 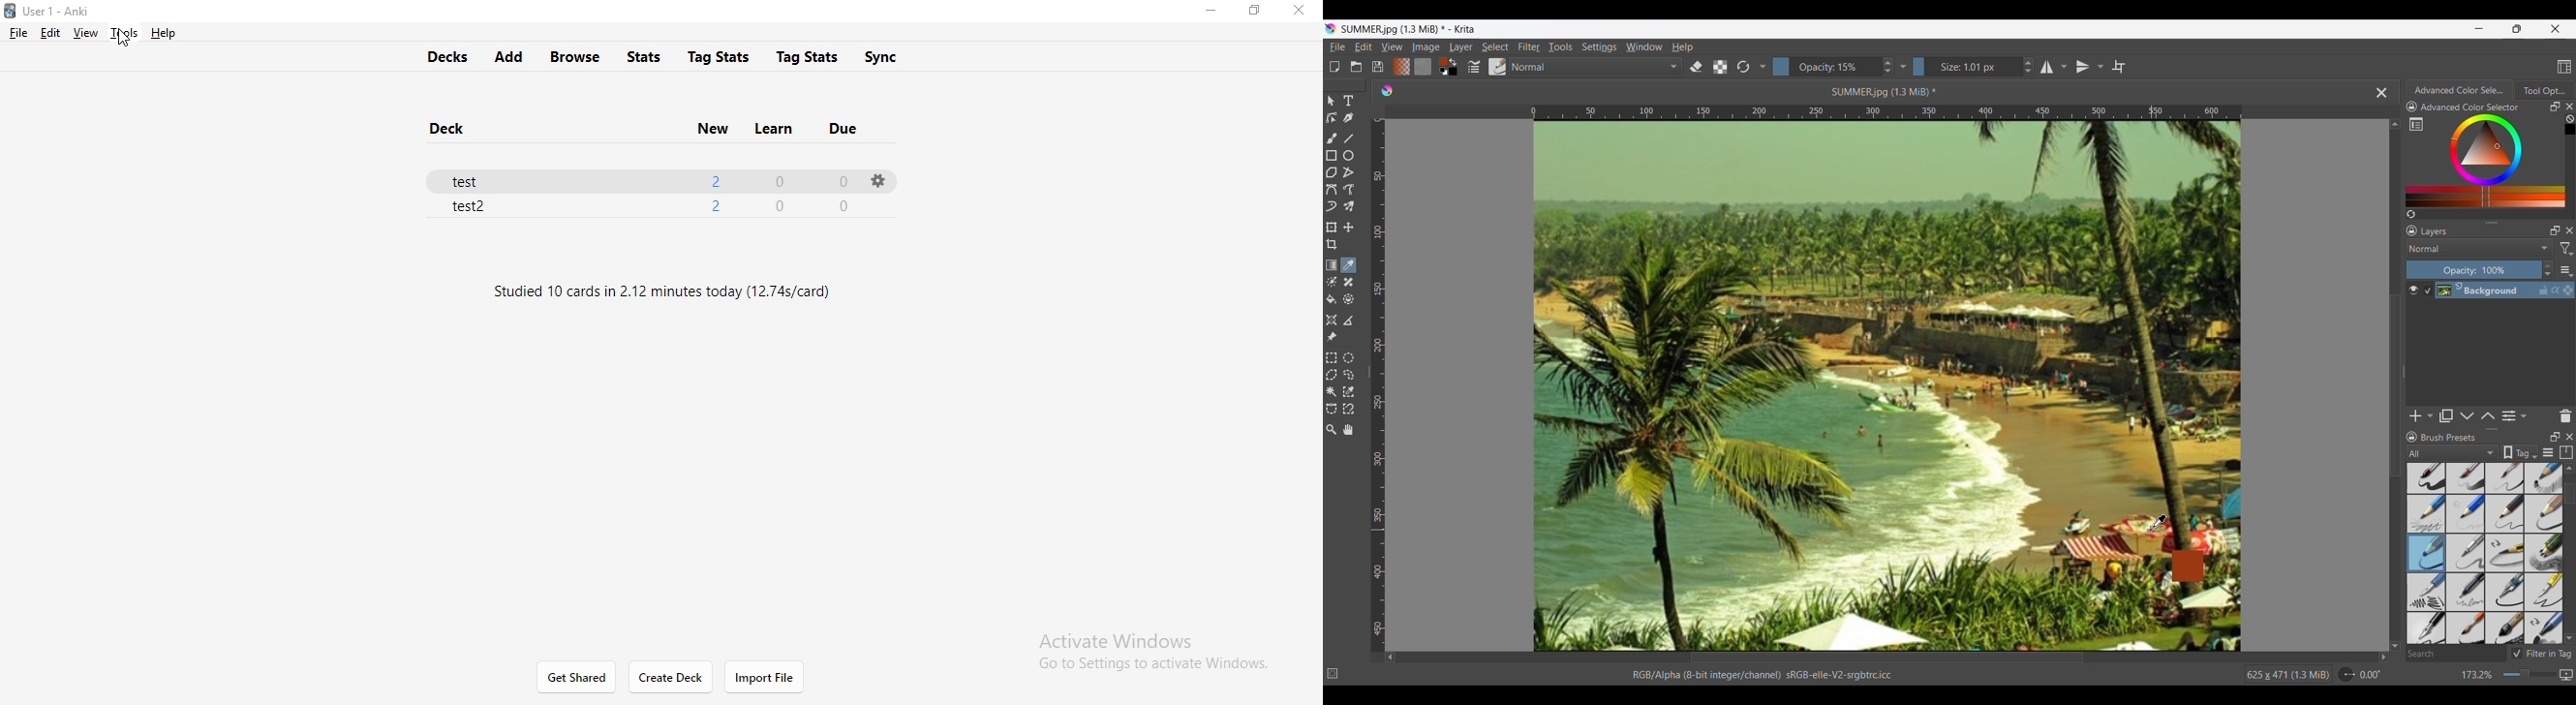 What do you see at coordinates (2487, 416) in the screenshot?
I see `Move layer or mask up` at bounding box center [2487, 416].